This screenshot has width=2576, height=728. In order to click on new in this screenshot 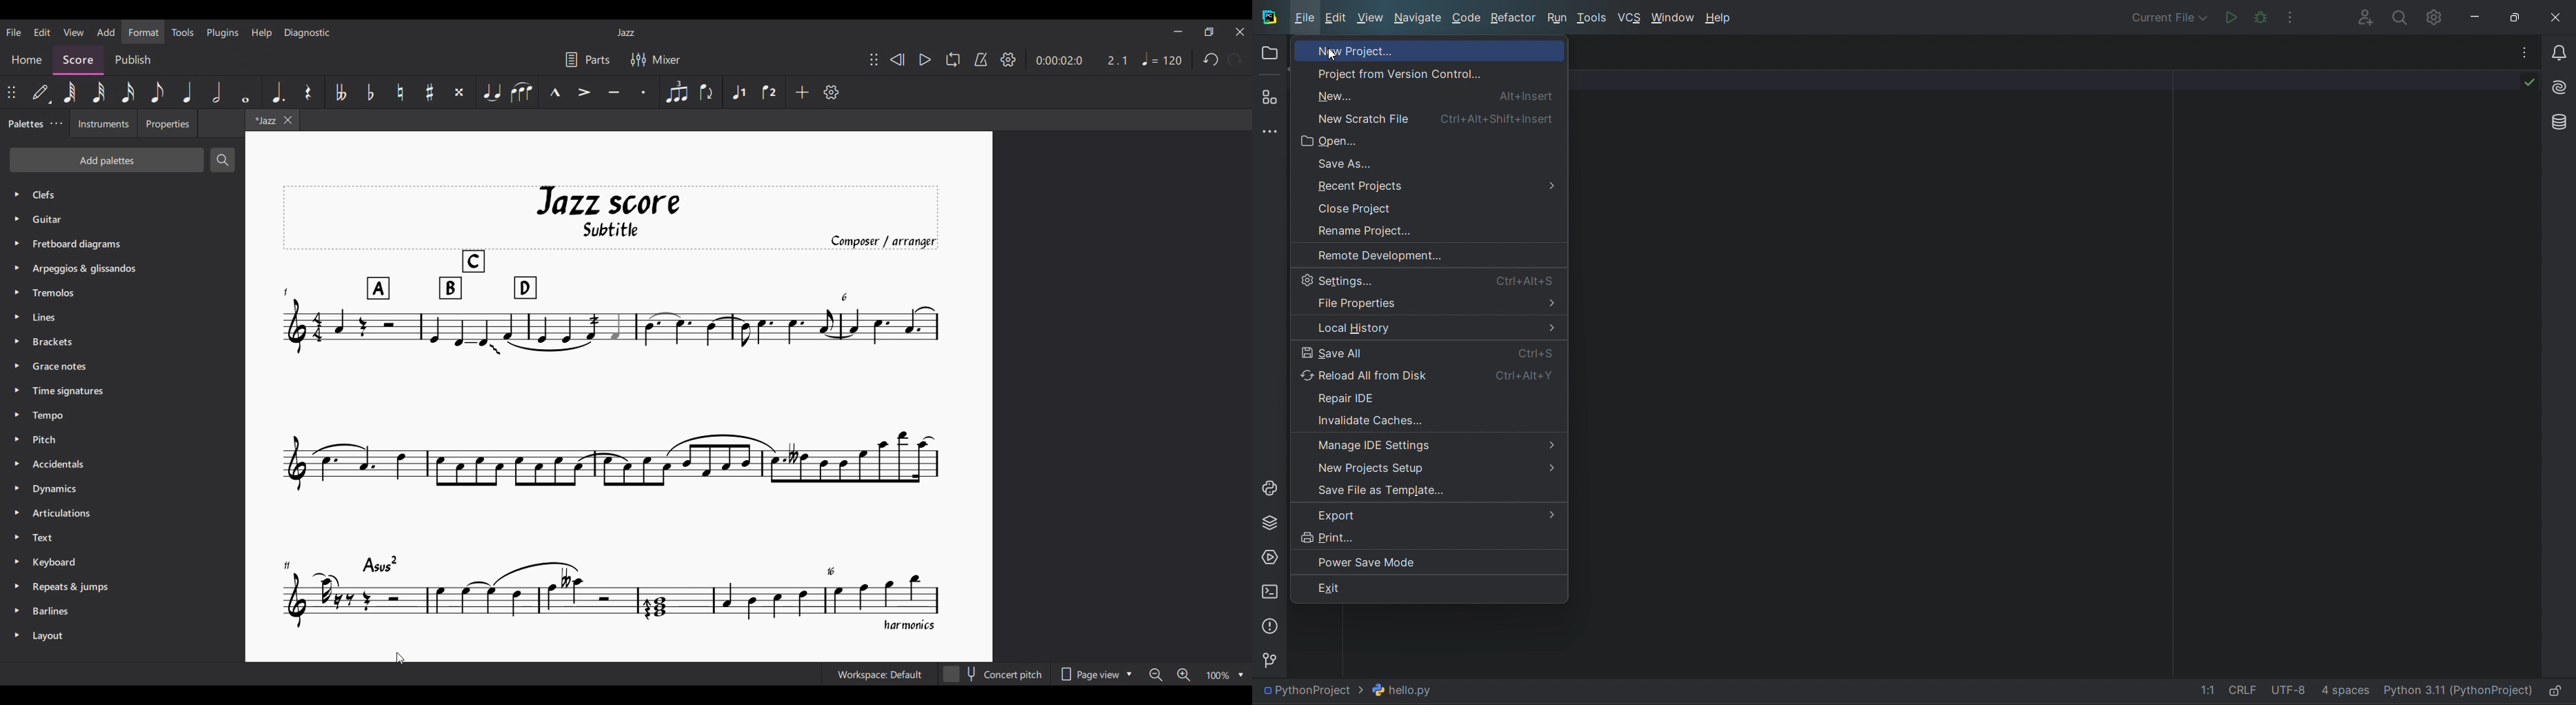, I will do `click(1429, 95)`.